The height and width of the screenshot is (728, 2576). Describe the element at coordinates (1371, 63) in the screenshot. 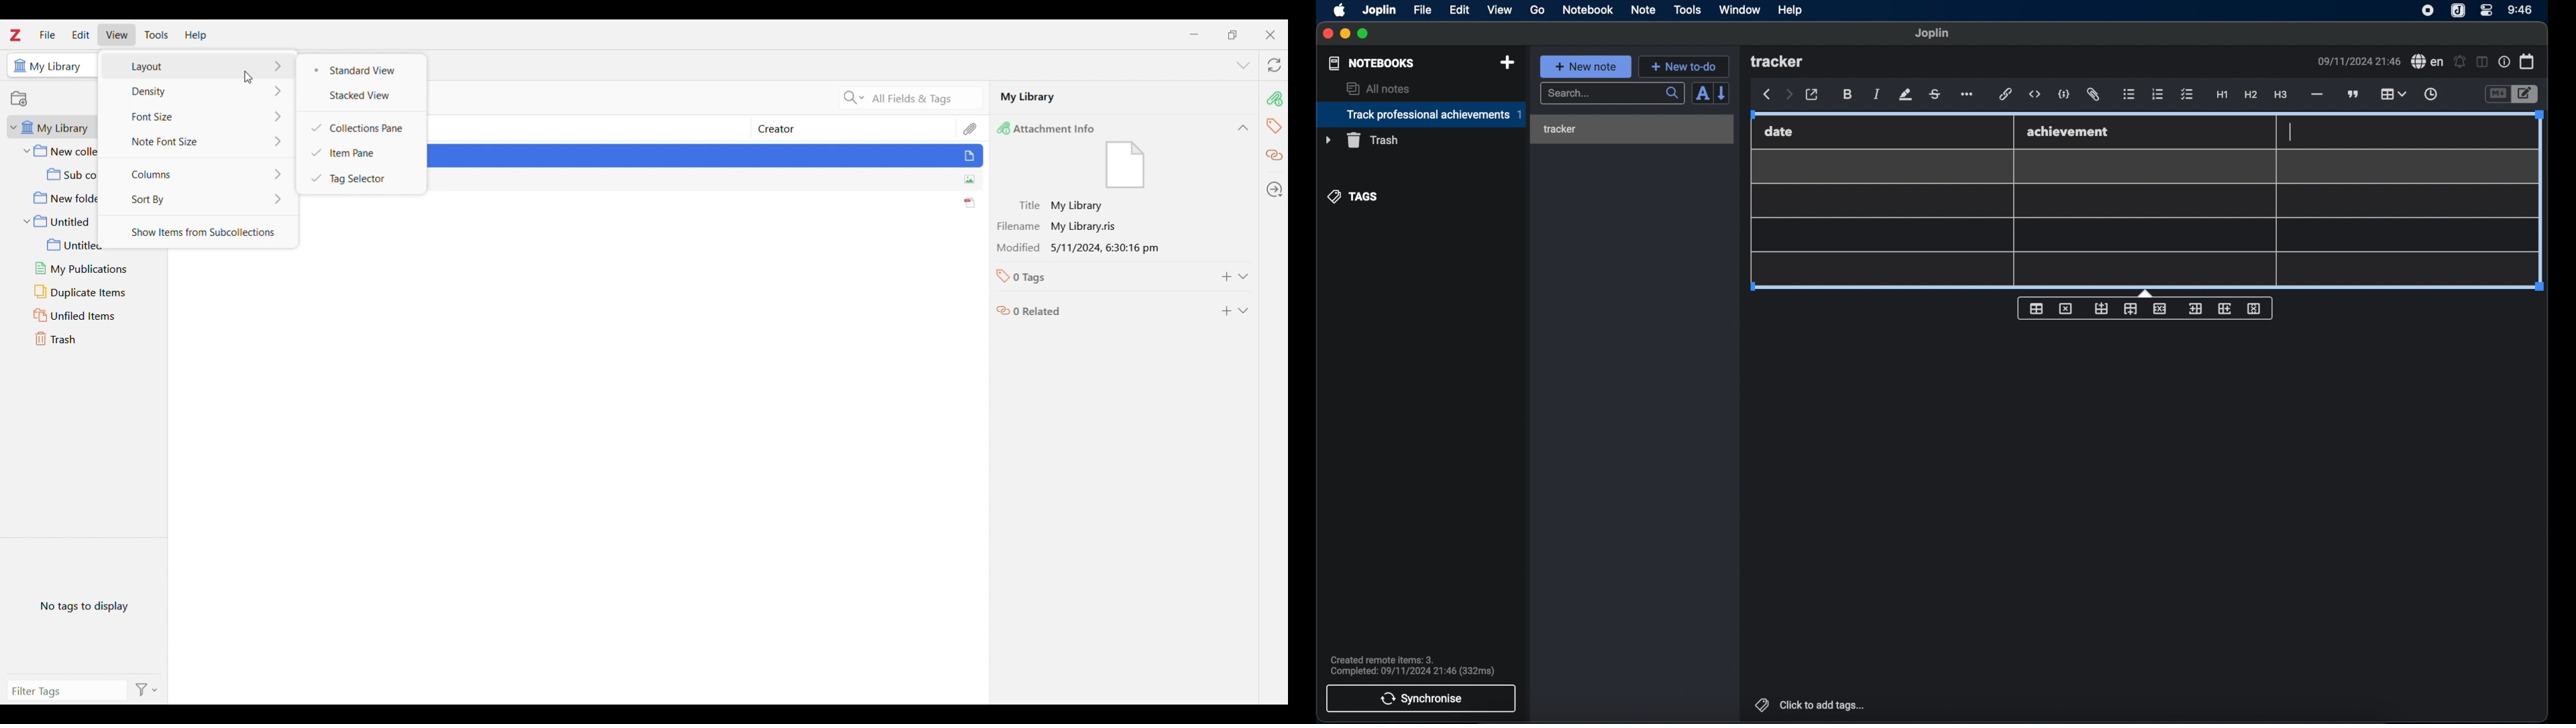

I see `notebooks` at that location.